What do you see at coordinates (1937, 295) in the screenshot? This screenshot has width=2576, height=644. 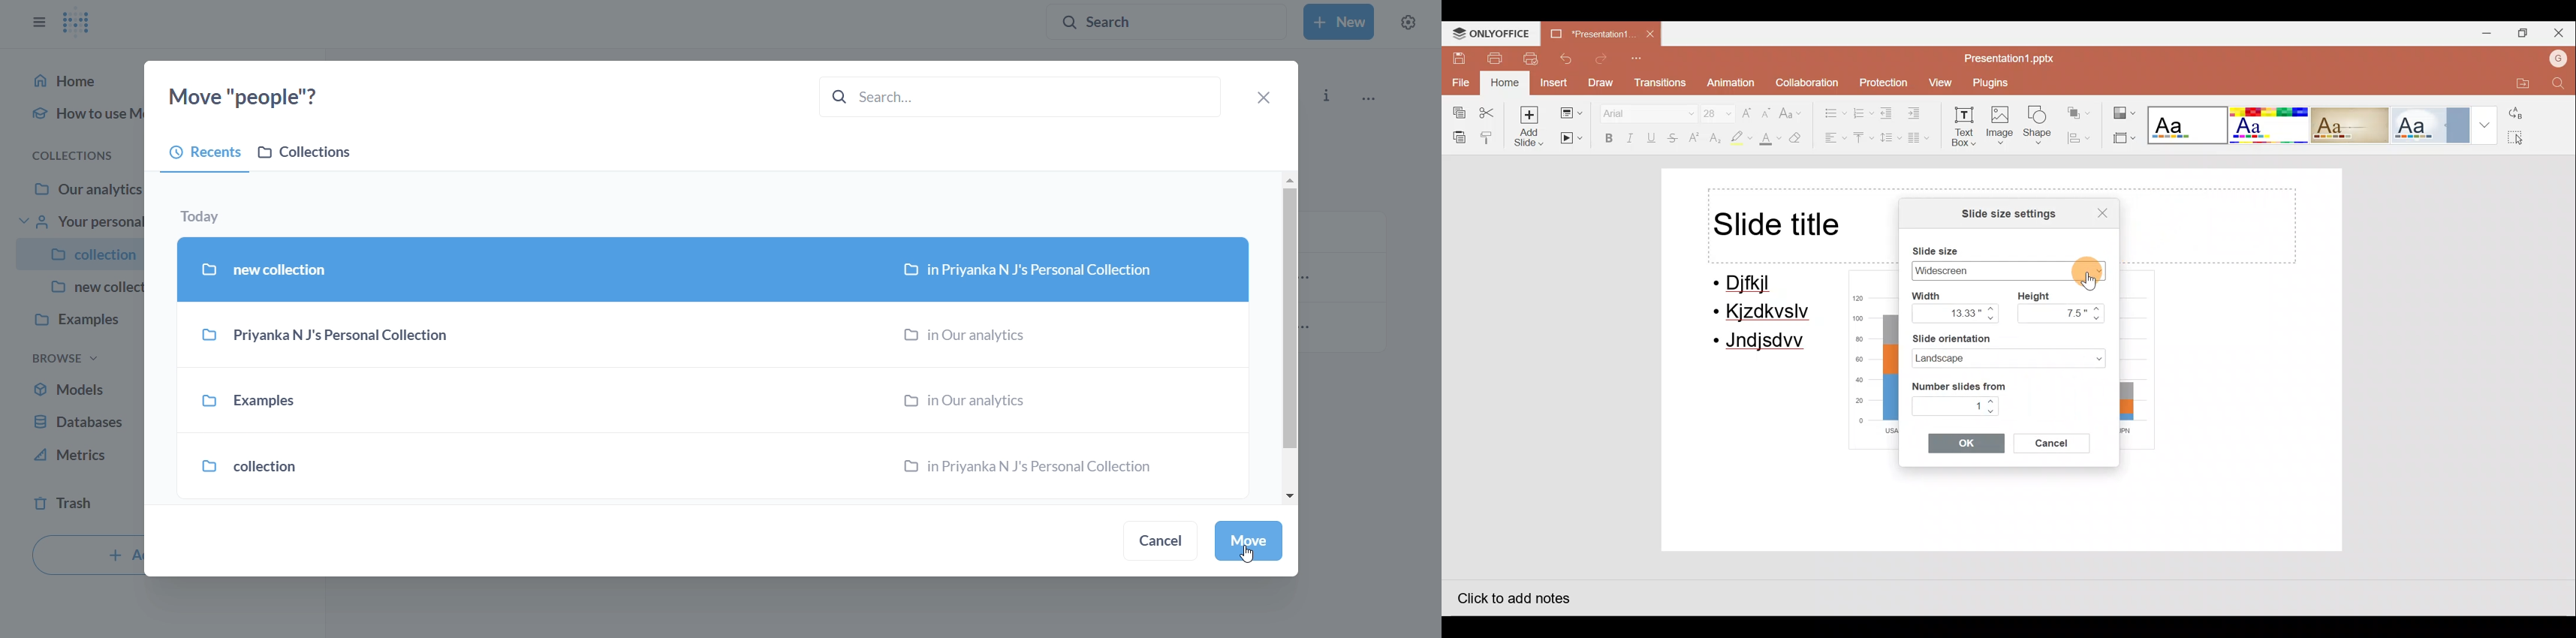 I see `Width` at bounding box center [1937, 295].